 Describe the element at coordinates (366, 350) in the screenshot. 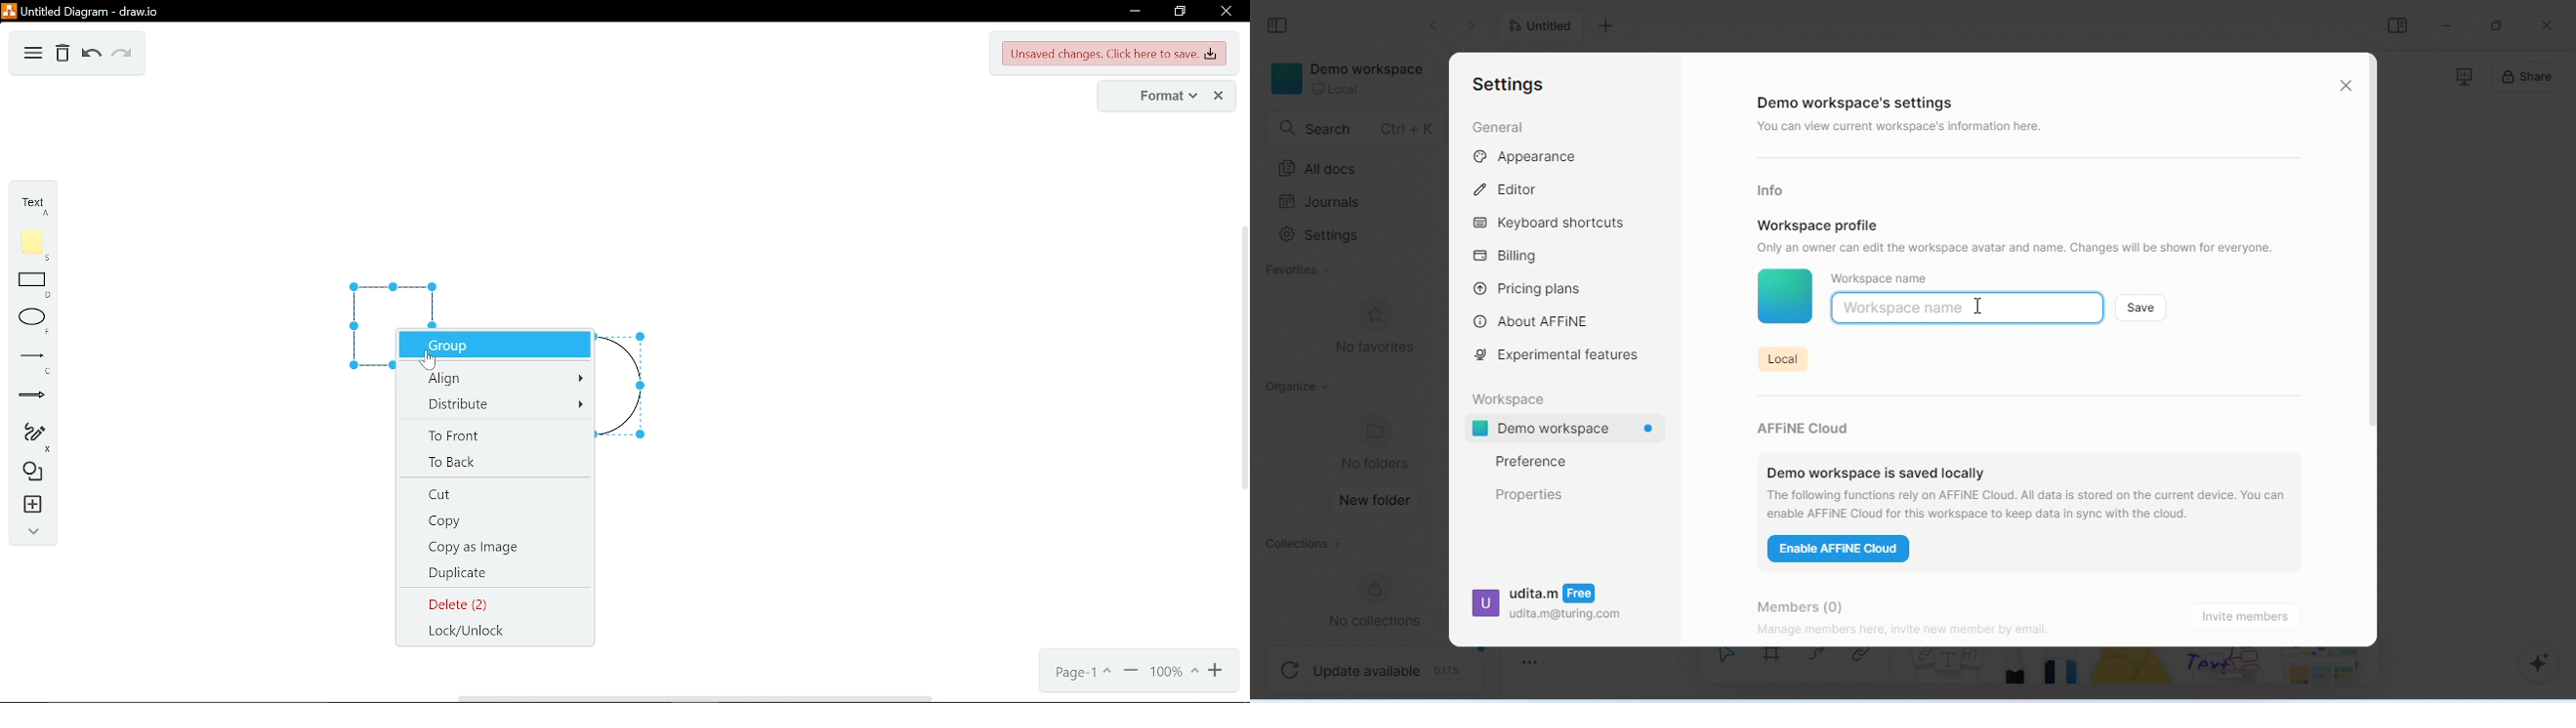

I see `square selected` at that location.